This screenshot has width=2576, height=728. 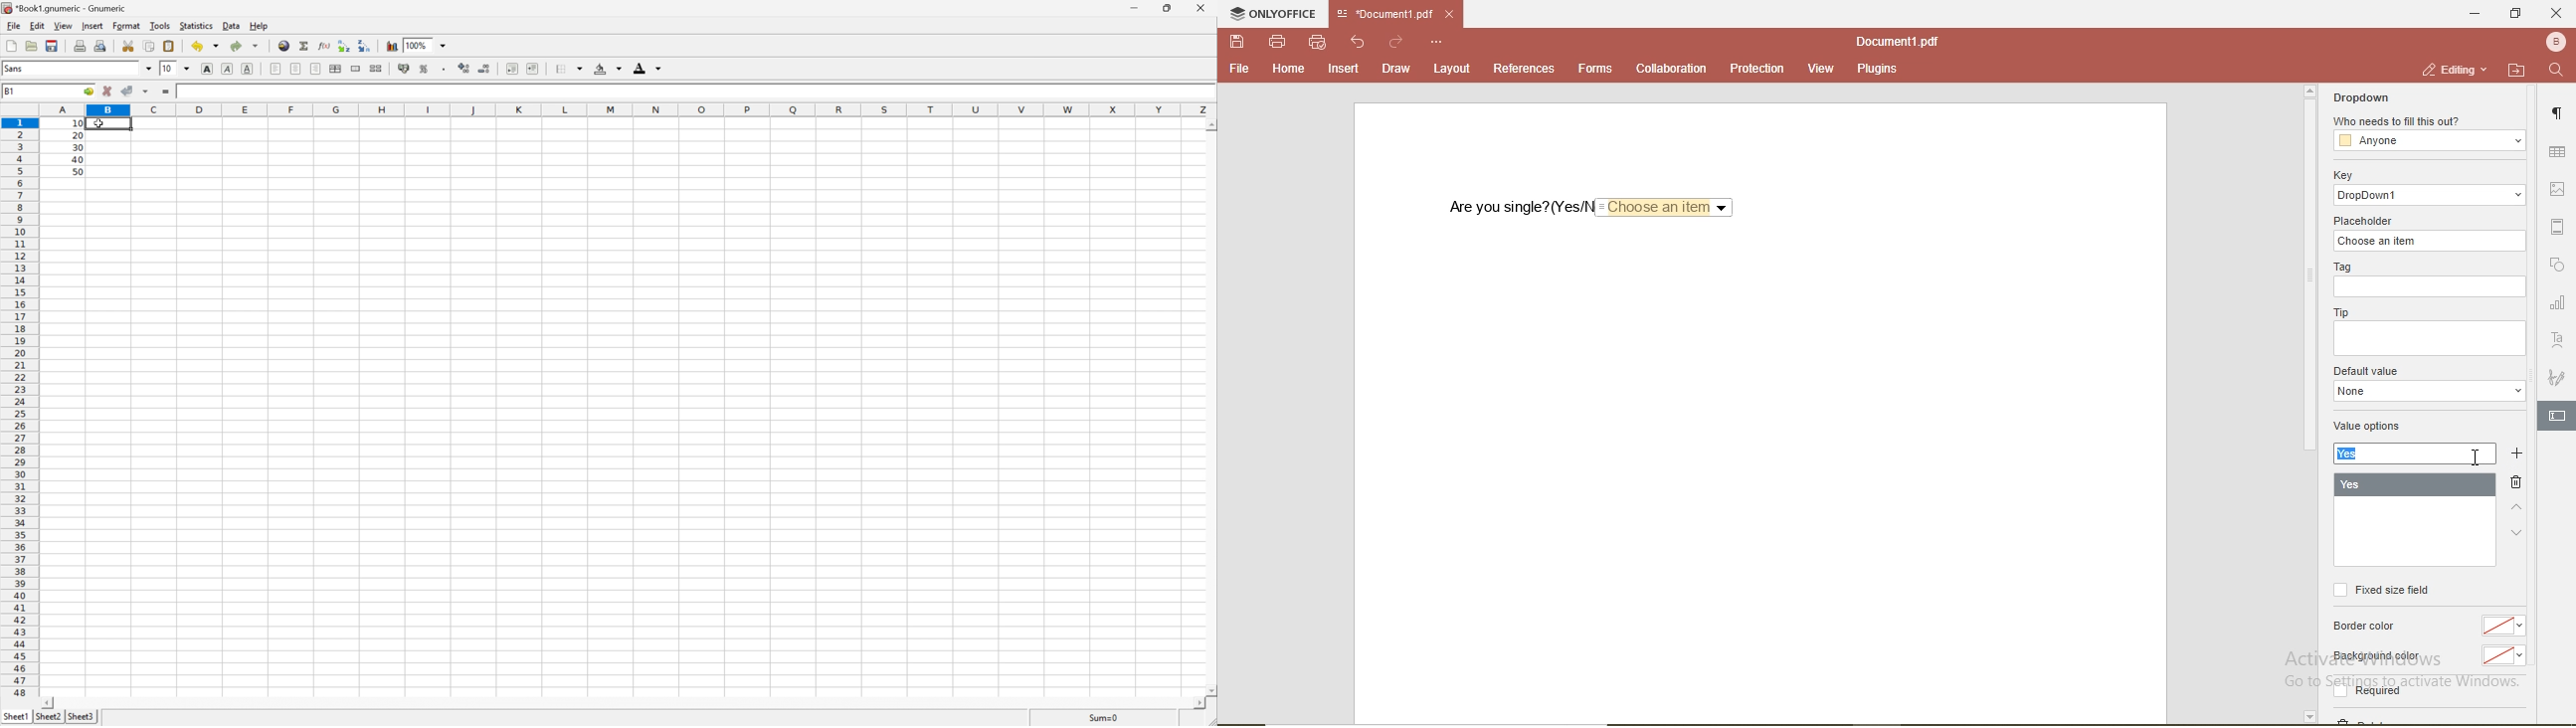 I want to click on Format the selection as percentage, so click(x=422, y=69).